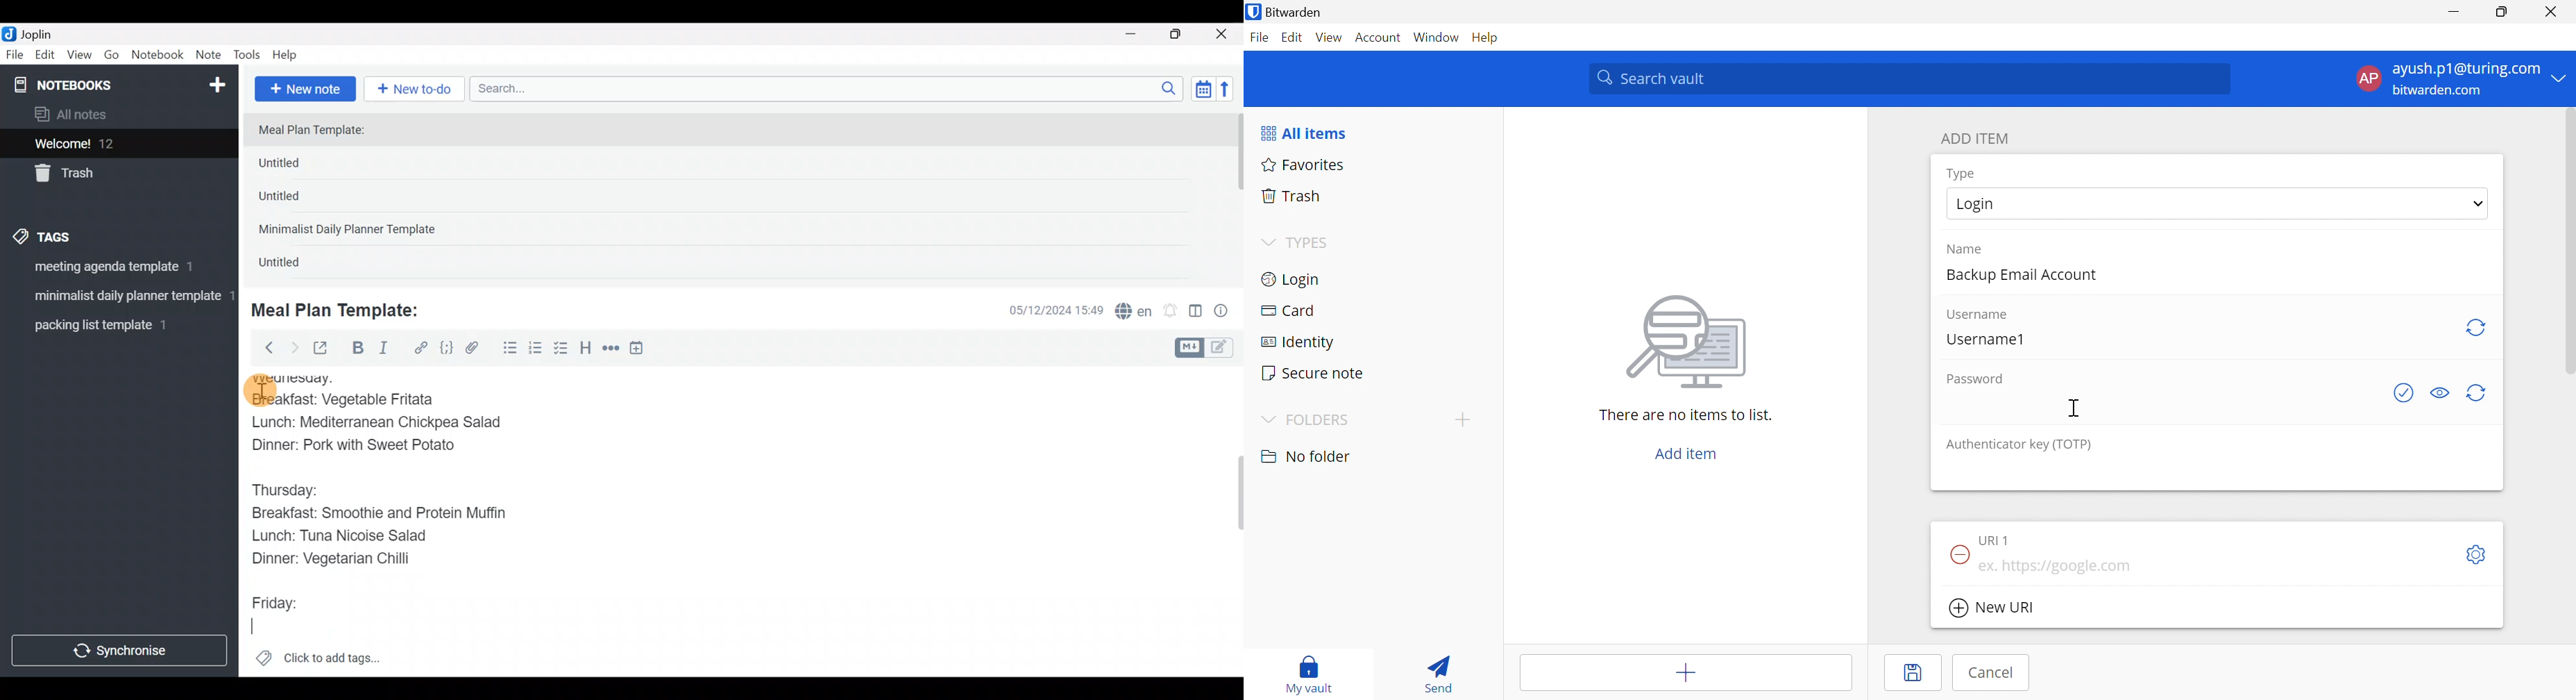 Image resolution: width=2576 pixels, height=700 pixels. What do you see at coordinates (45, 32) in the screenshot?
I see `Joplin` at bounding box center [45, 32].